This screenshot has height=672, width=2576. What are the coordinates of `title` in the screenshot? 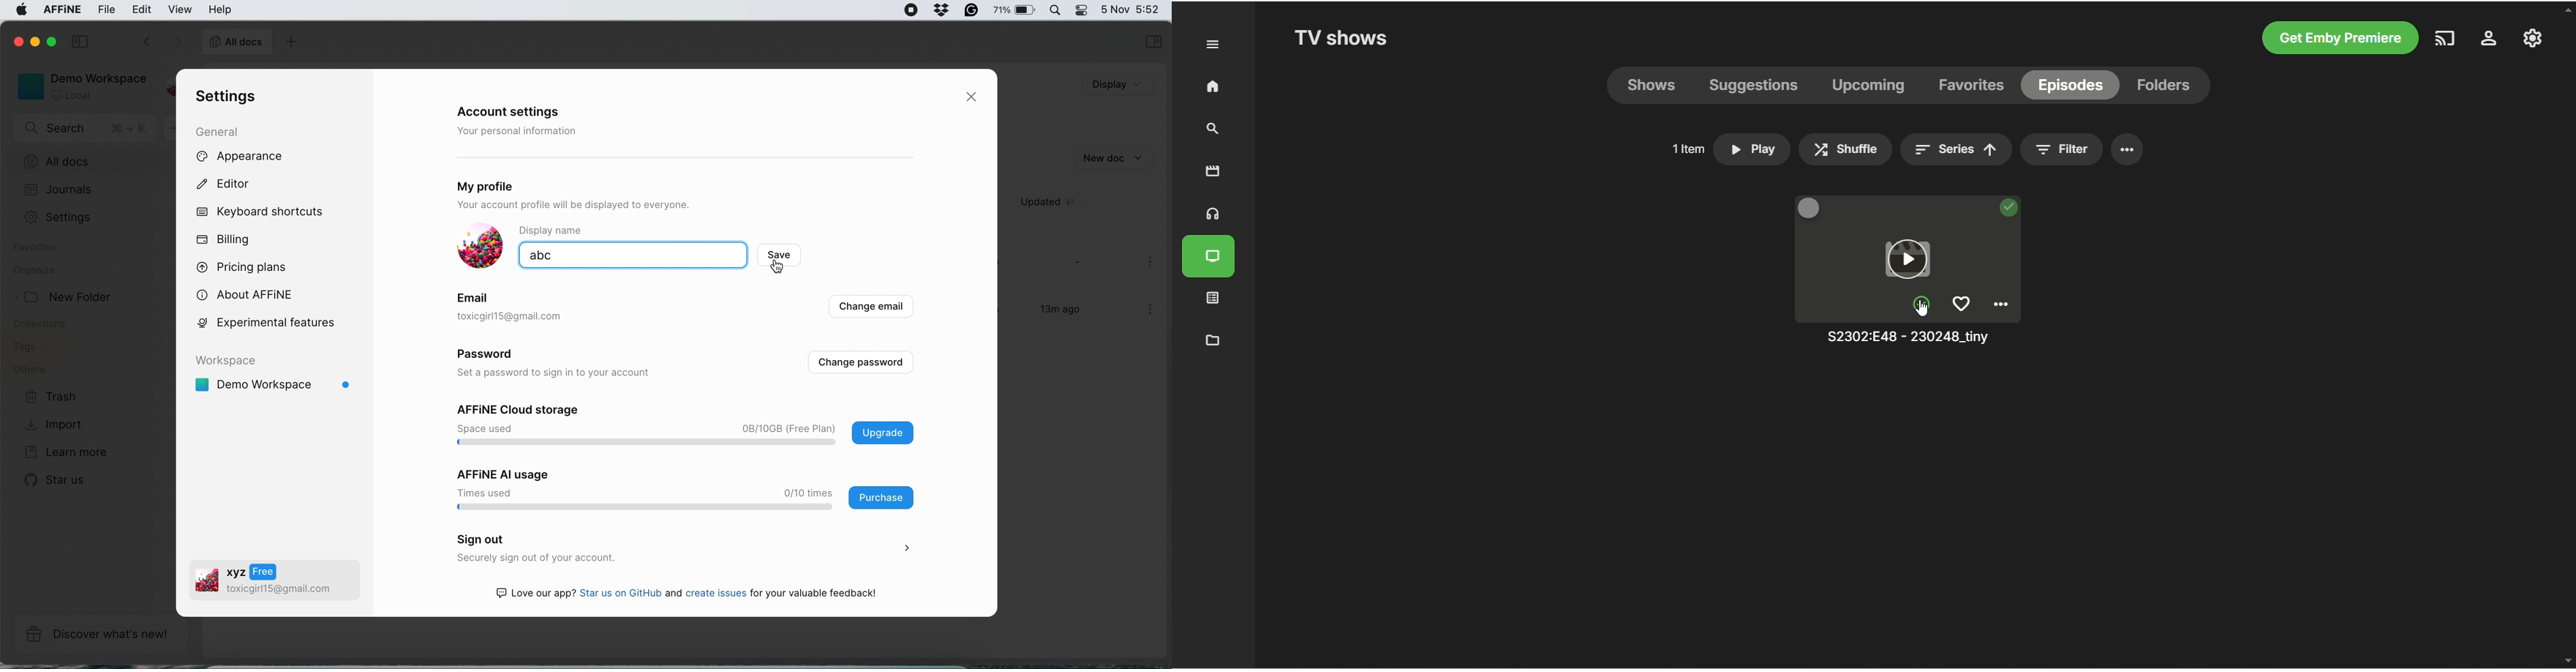 It's located at (1917, 340).